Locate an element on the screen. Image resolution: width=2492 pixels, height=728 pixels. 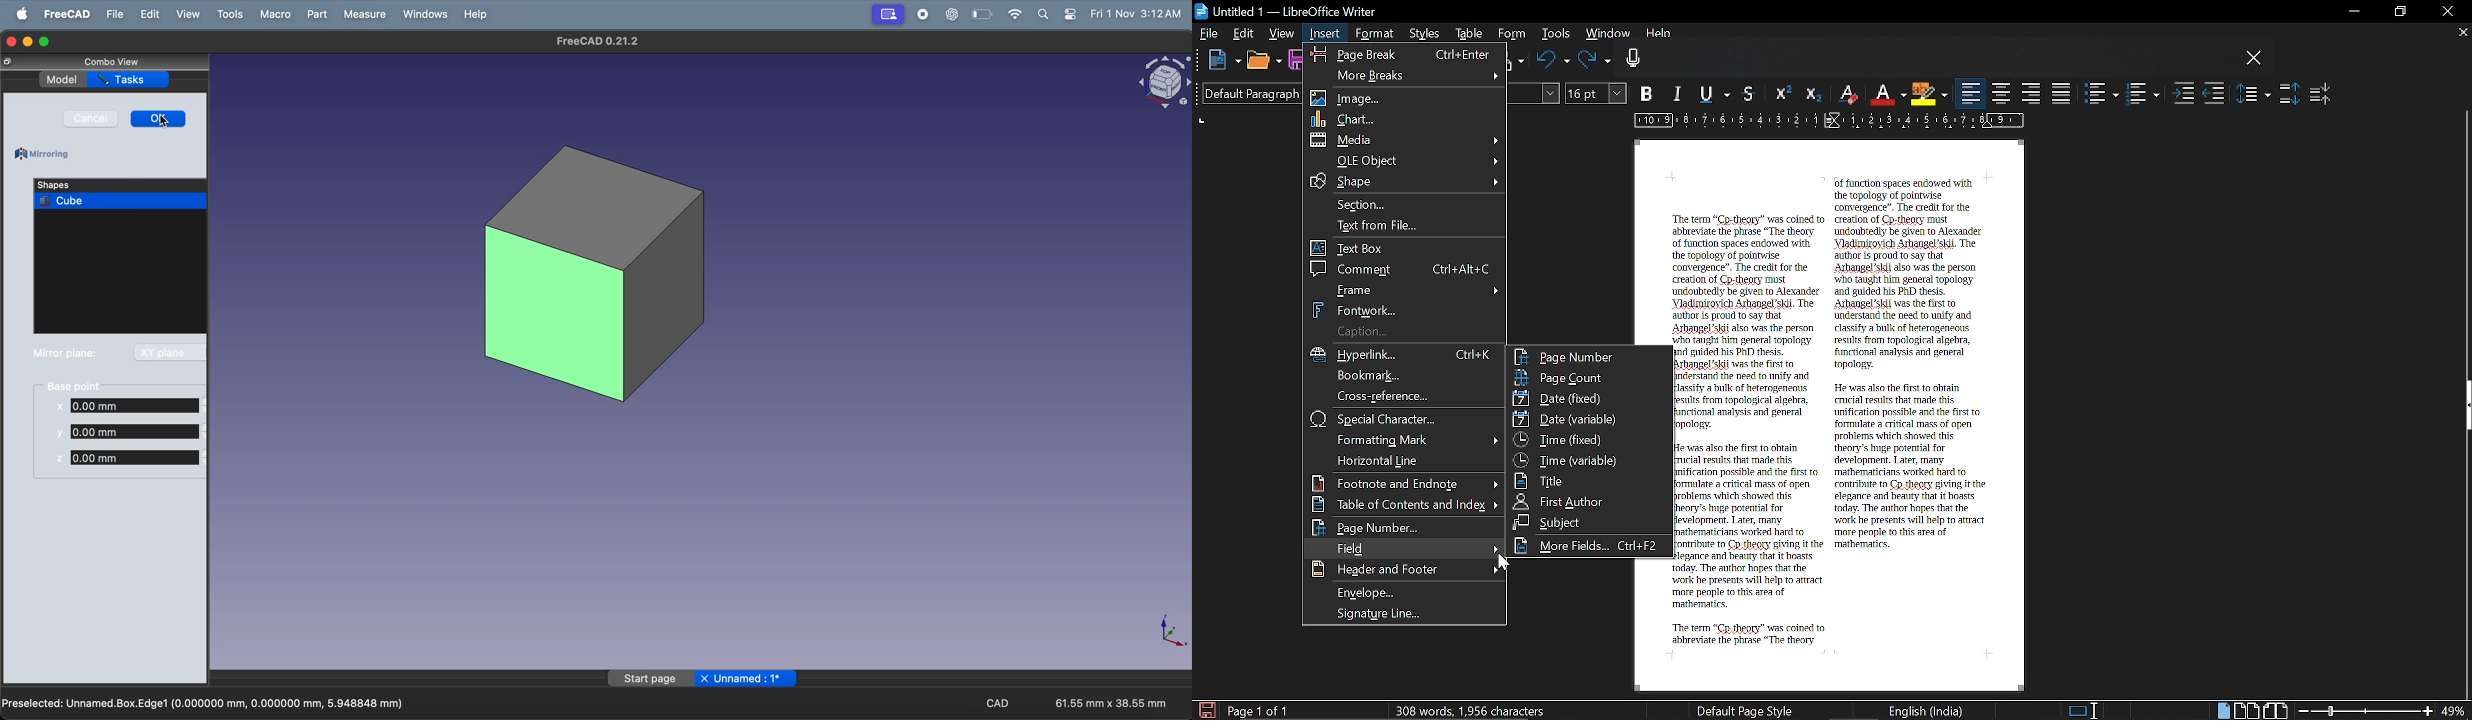
Underline is located at coordinates (1718, 95).